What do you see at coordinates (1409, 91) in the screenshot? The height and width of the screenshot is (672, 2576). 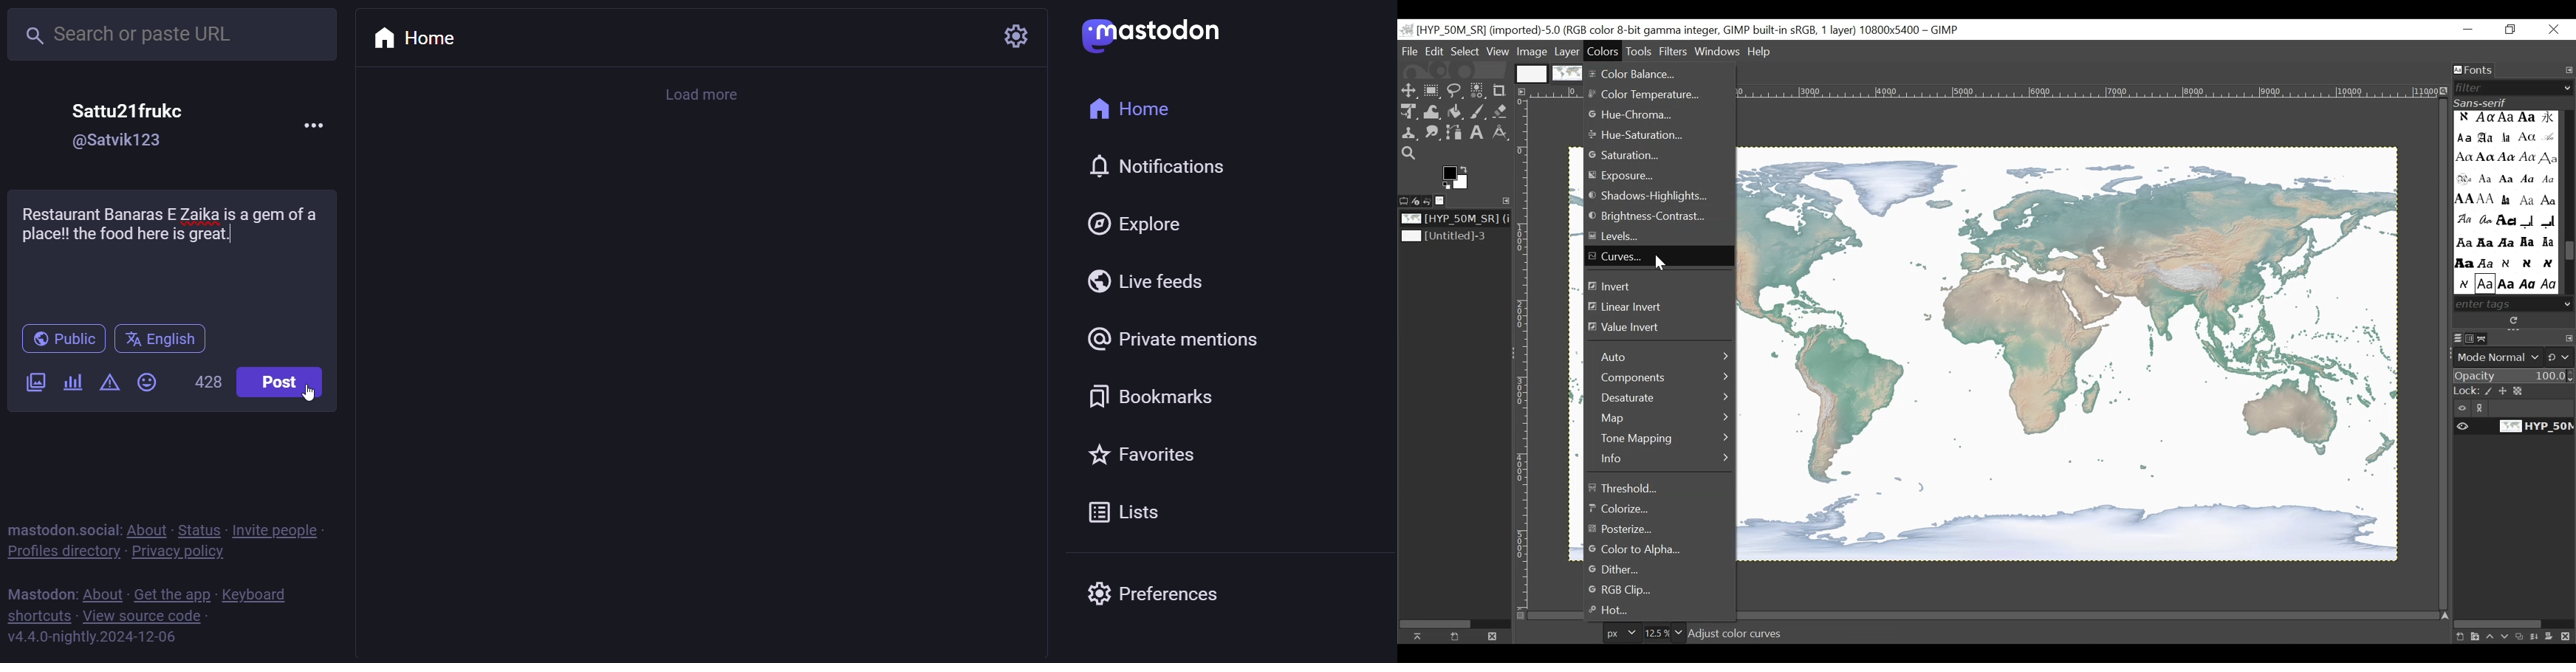 I see `Select tool` at bounding box center [1409, 91].